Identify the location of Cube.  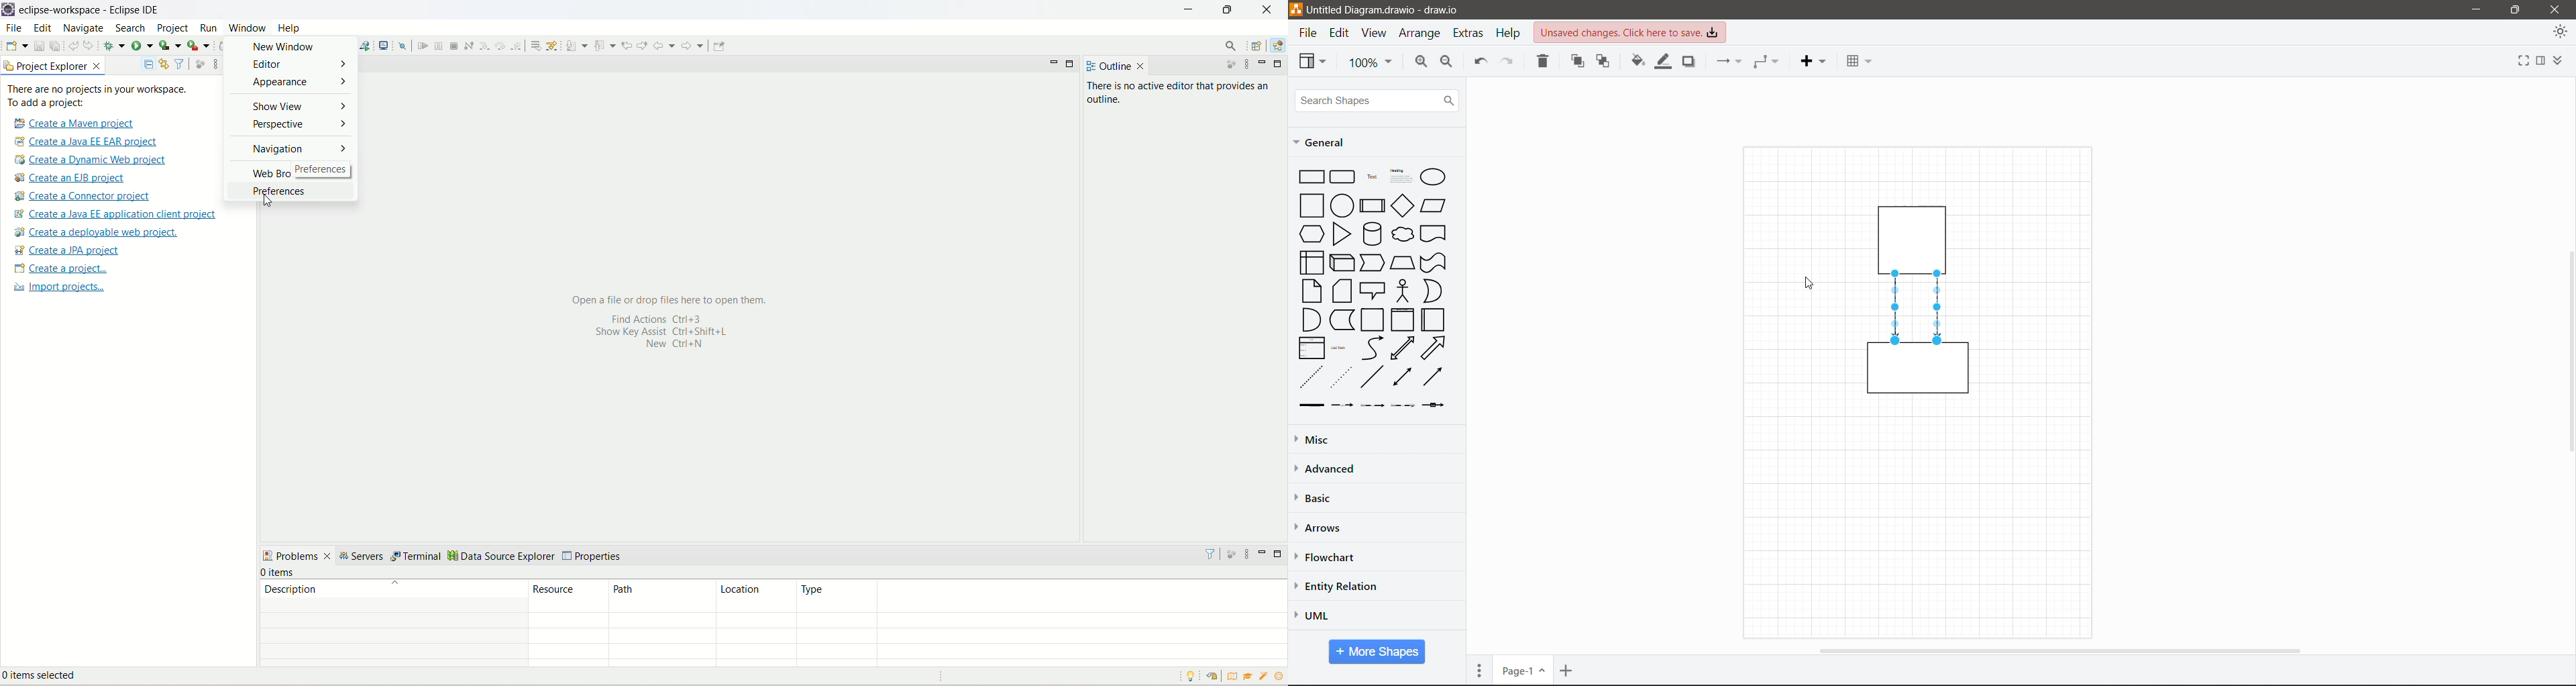
(1341, 262).